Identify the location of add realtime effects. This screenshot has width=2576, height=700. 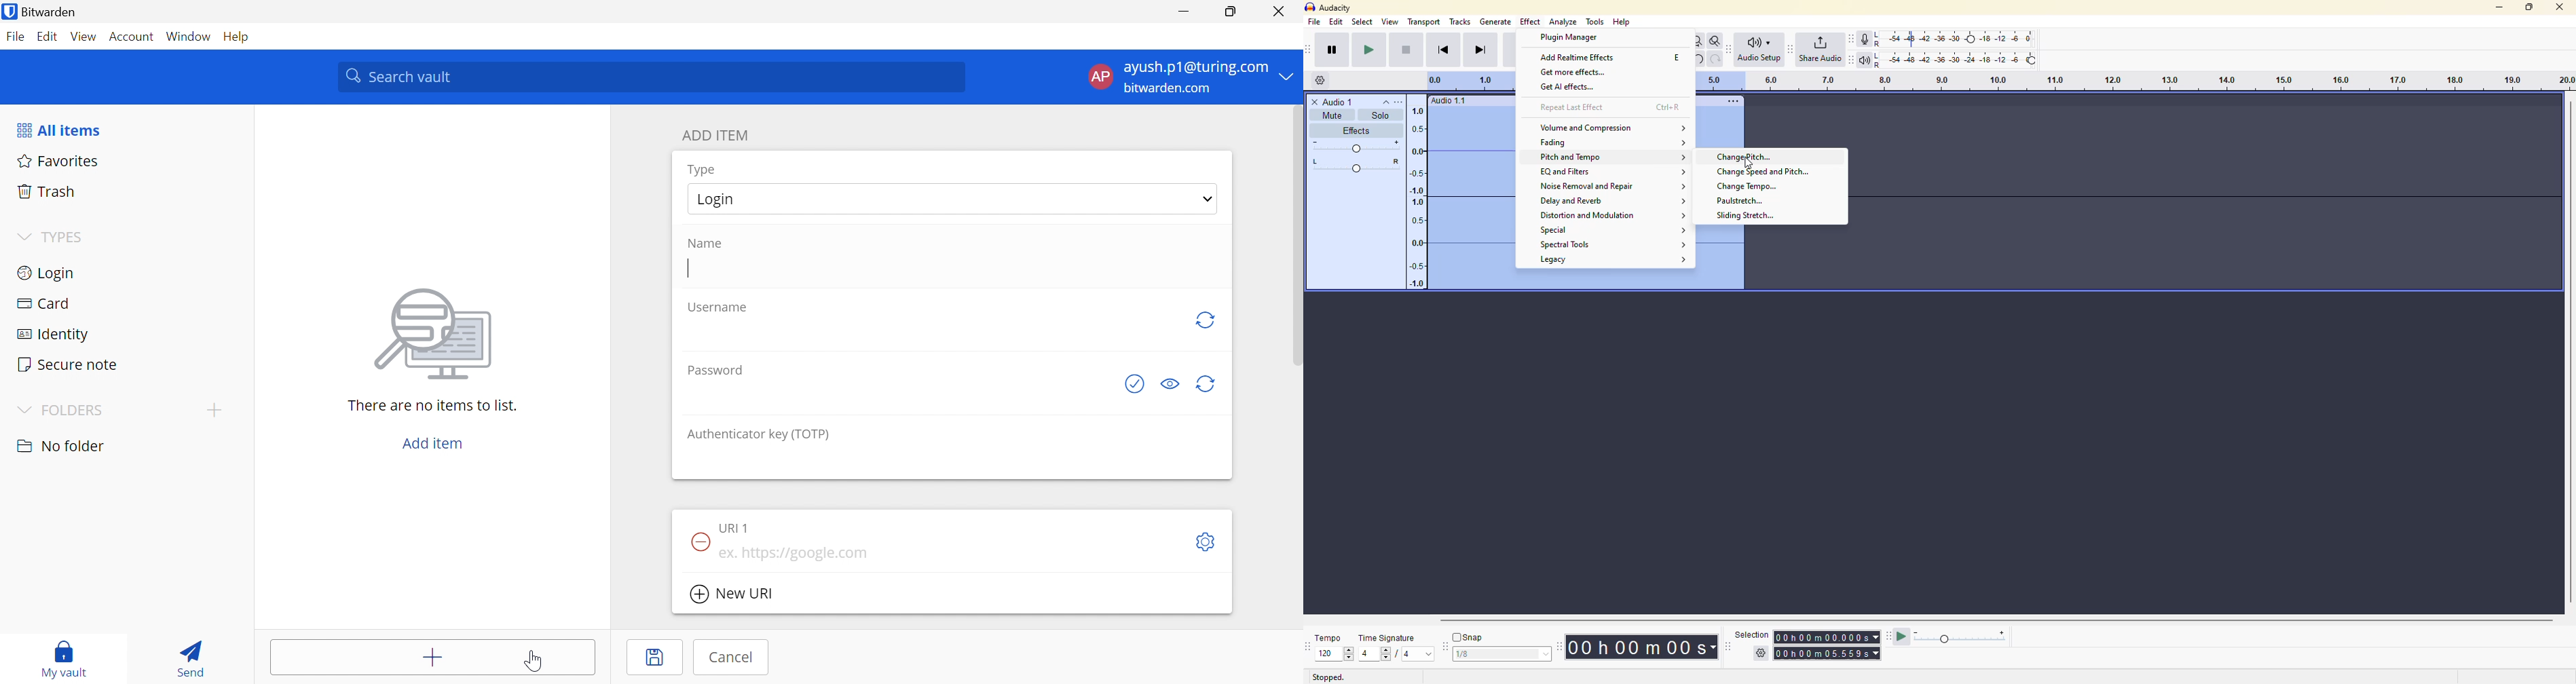
(1578, 58).